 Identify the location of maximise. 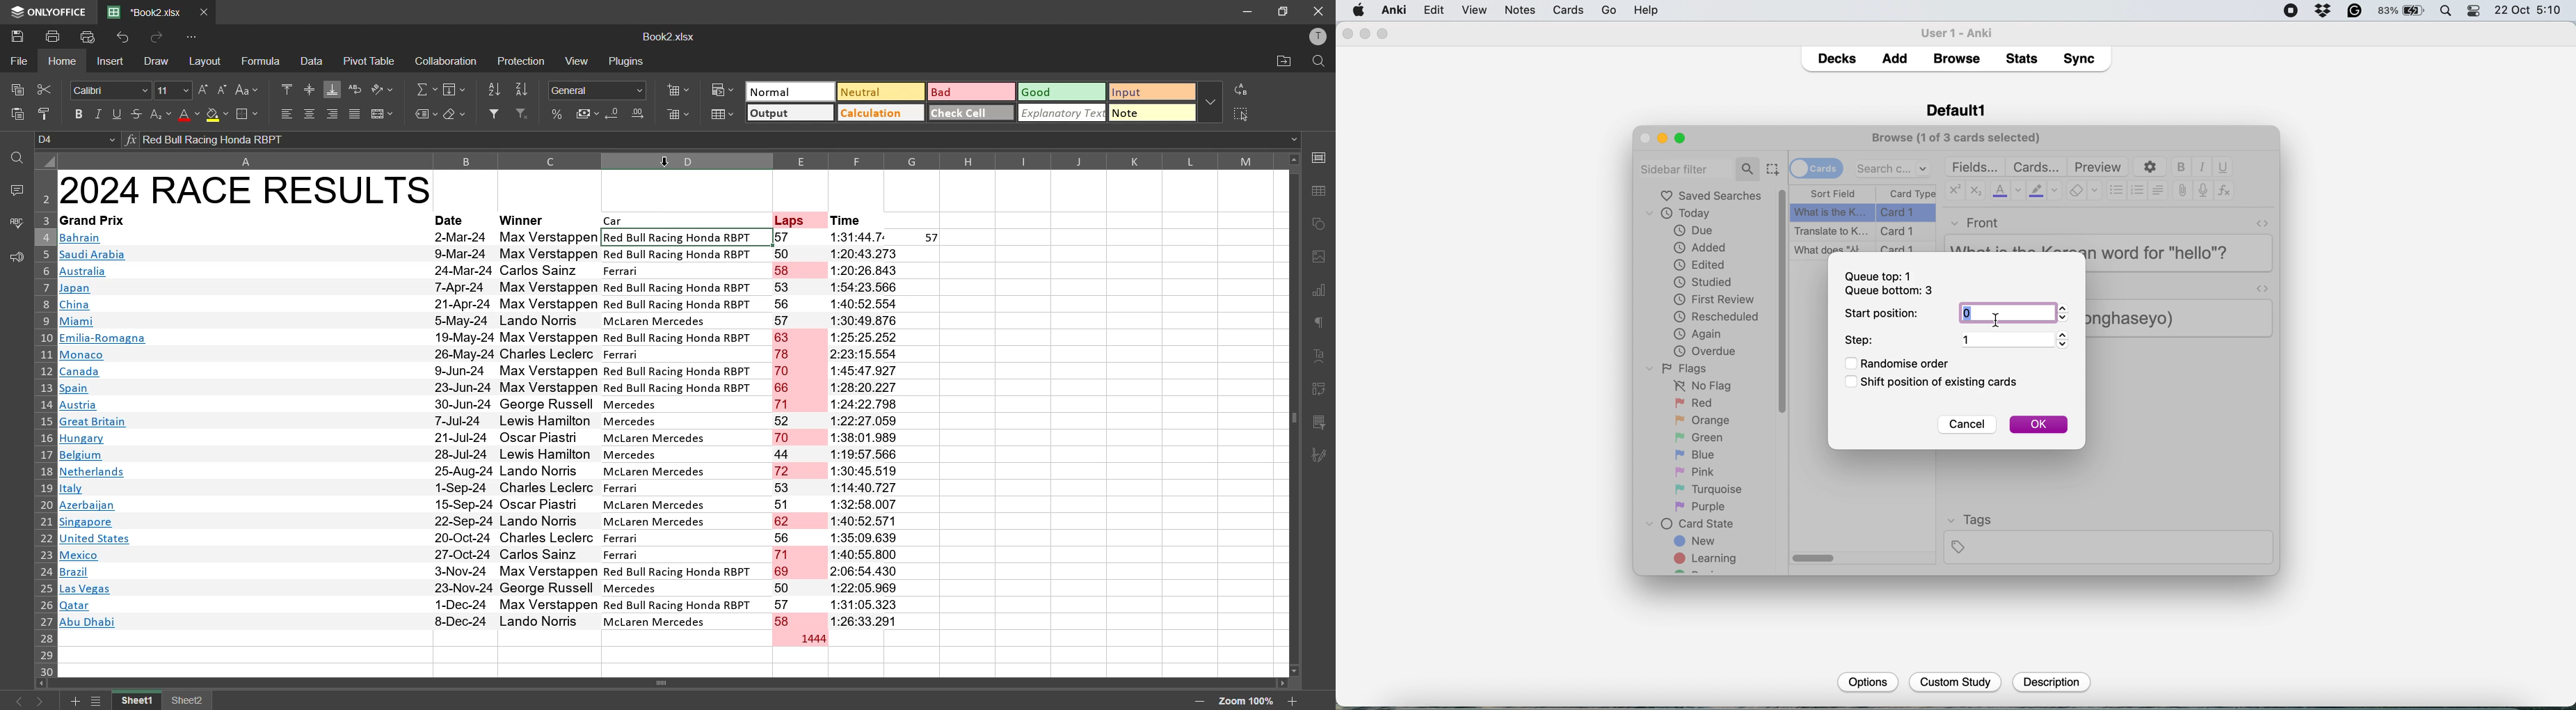
(1383, 34).